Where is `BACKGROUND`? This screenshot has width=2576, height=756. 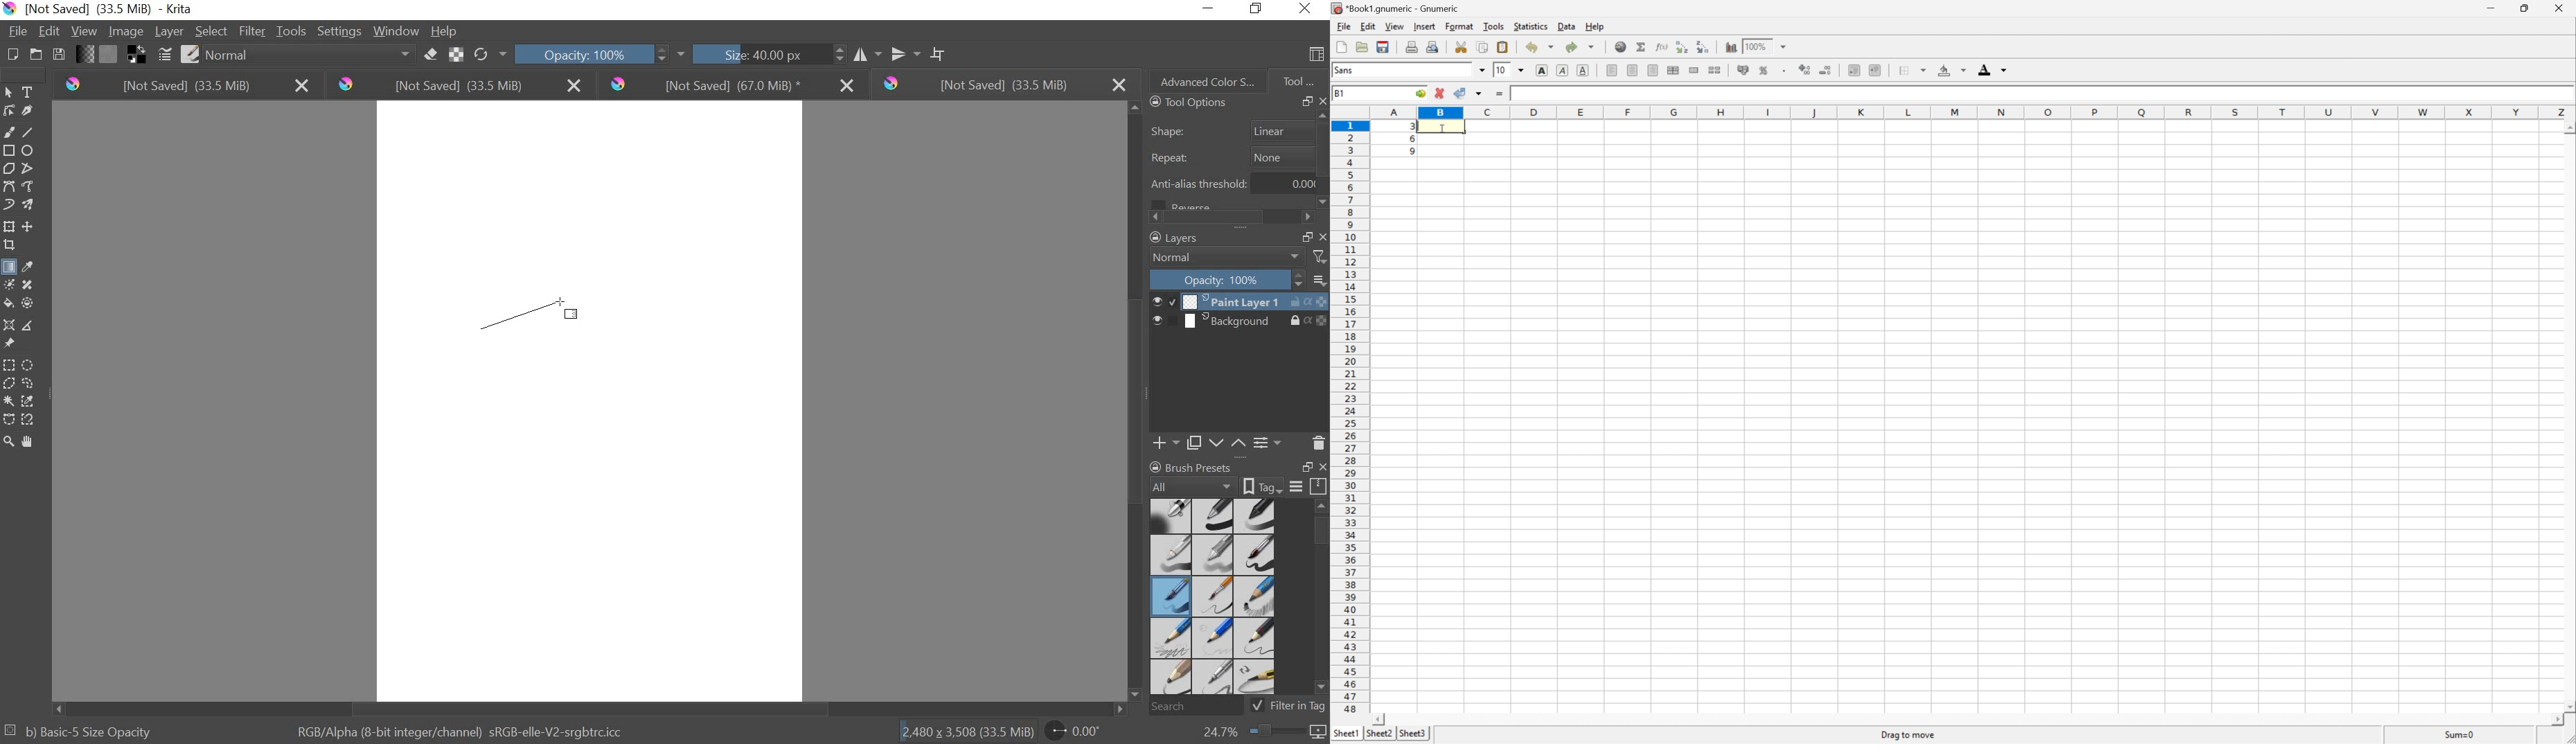 BACKGROUND is located at coordinates (1239, 323).